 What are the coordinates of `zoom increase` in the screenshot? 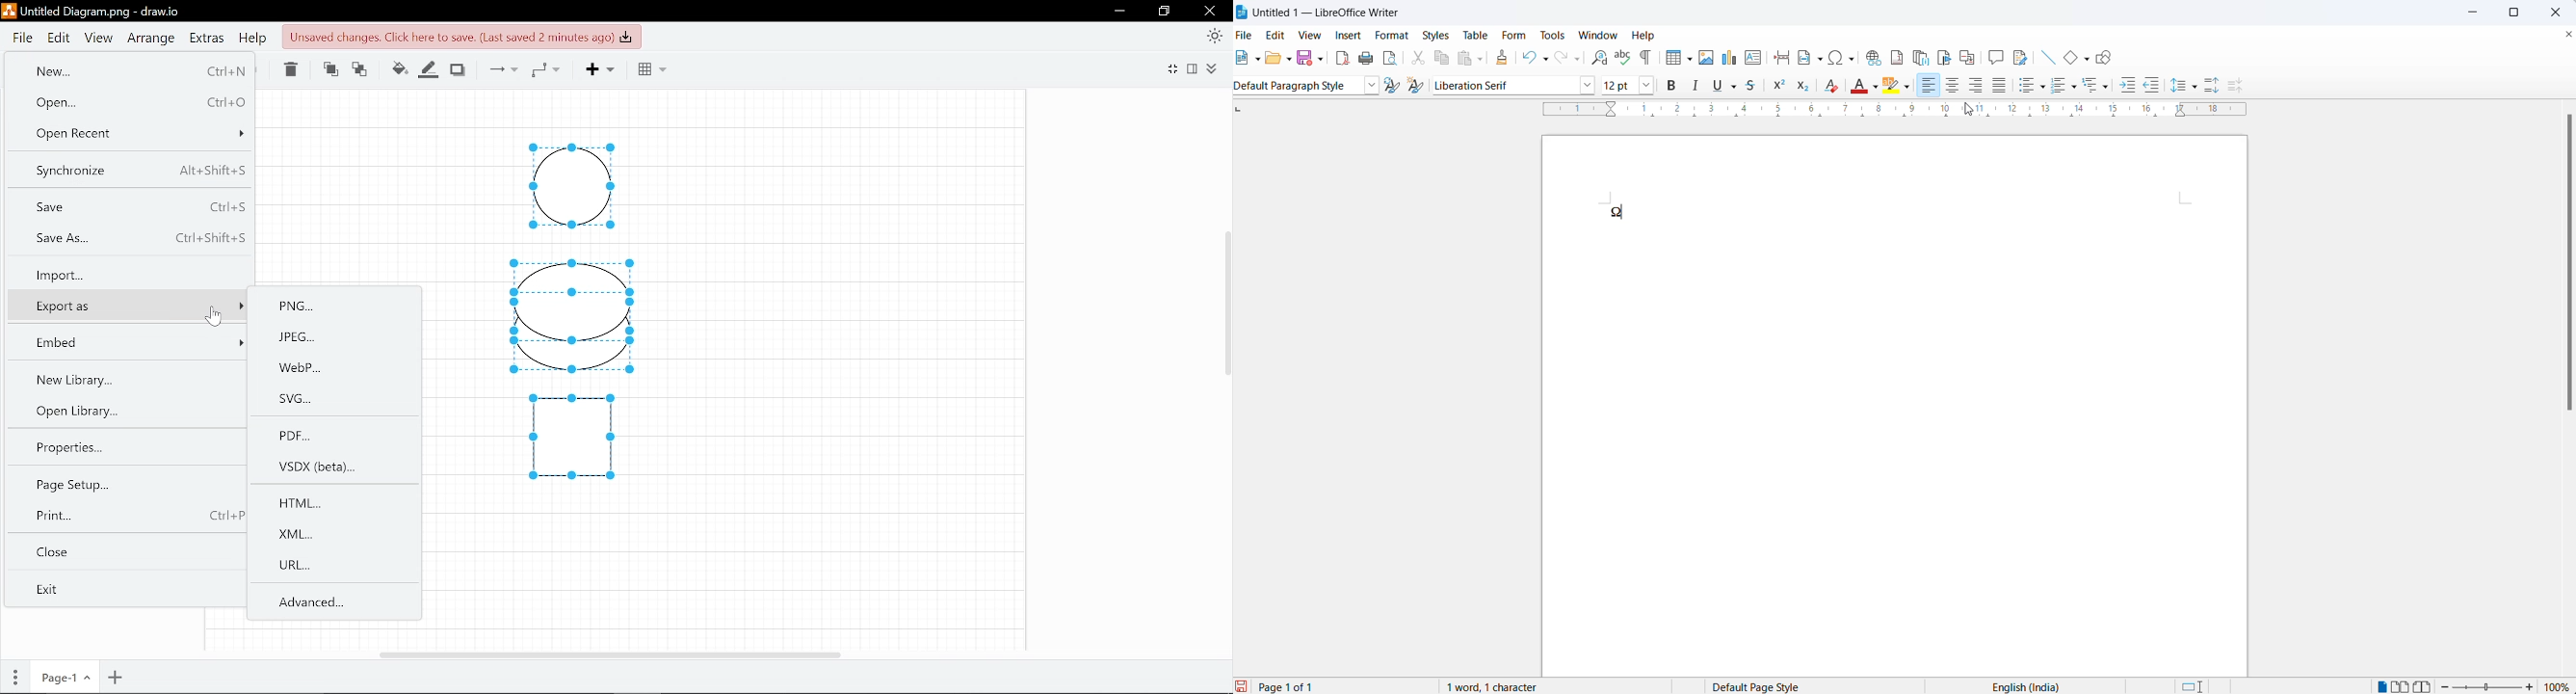 It's located at (2533, 687).